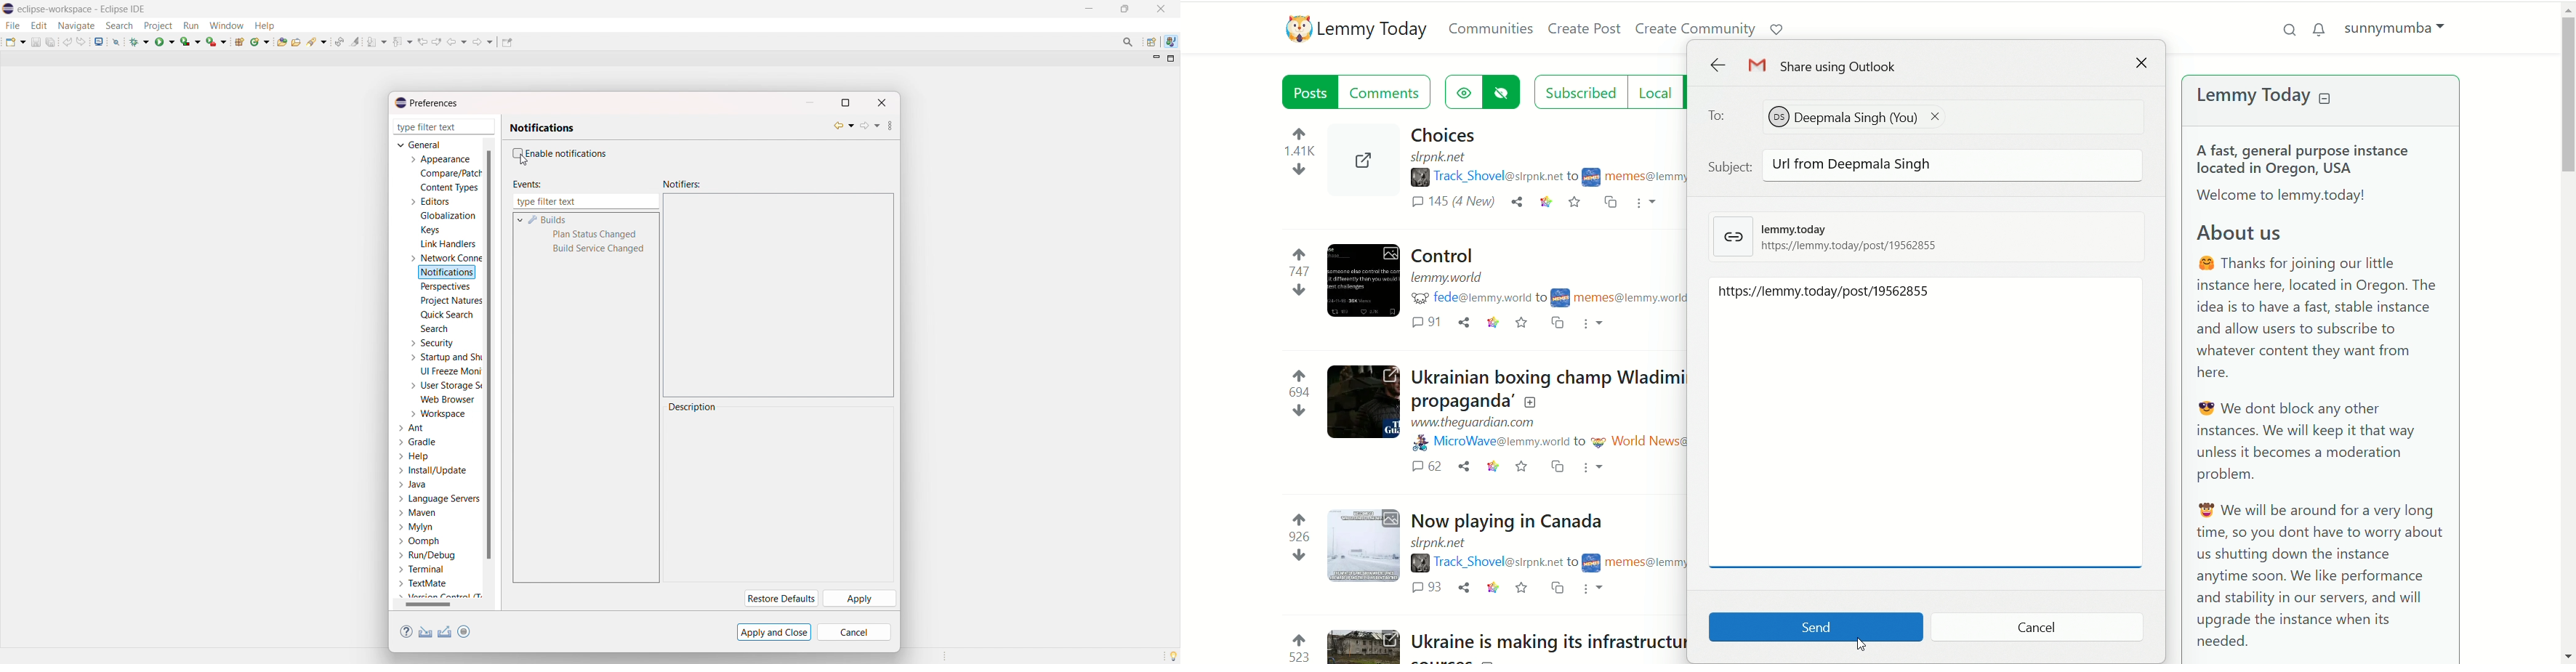  What do you see at coordinates (12, 25) in the screenshot?
I see `file` at bounding box center [12, 25].